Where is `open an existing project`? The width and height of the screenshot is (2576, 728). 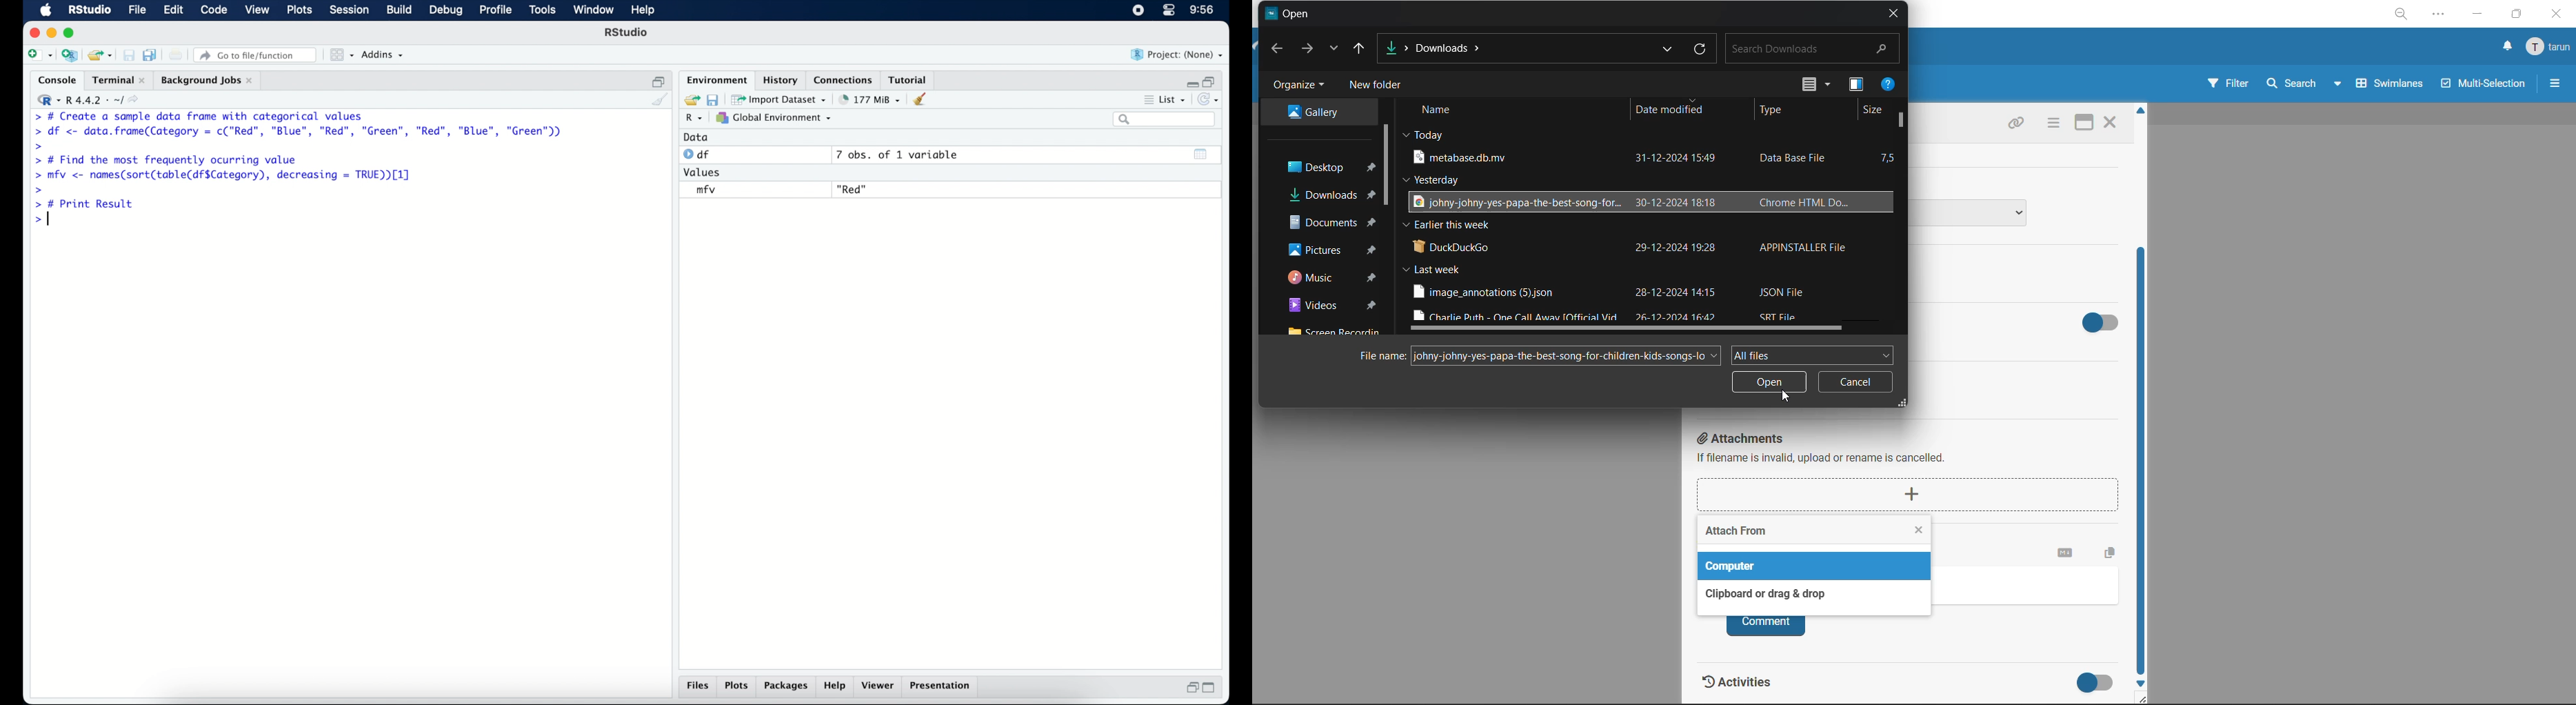
open an existing project is located at coordinates (100, 55).